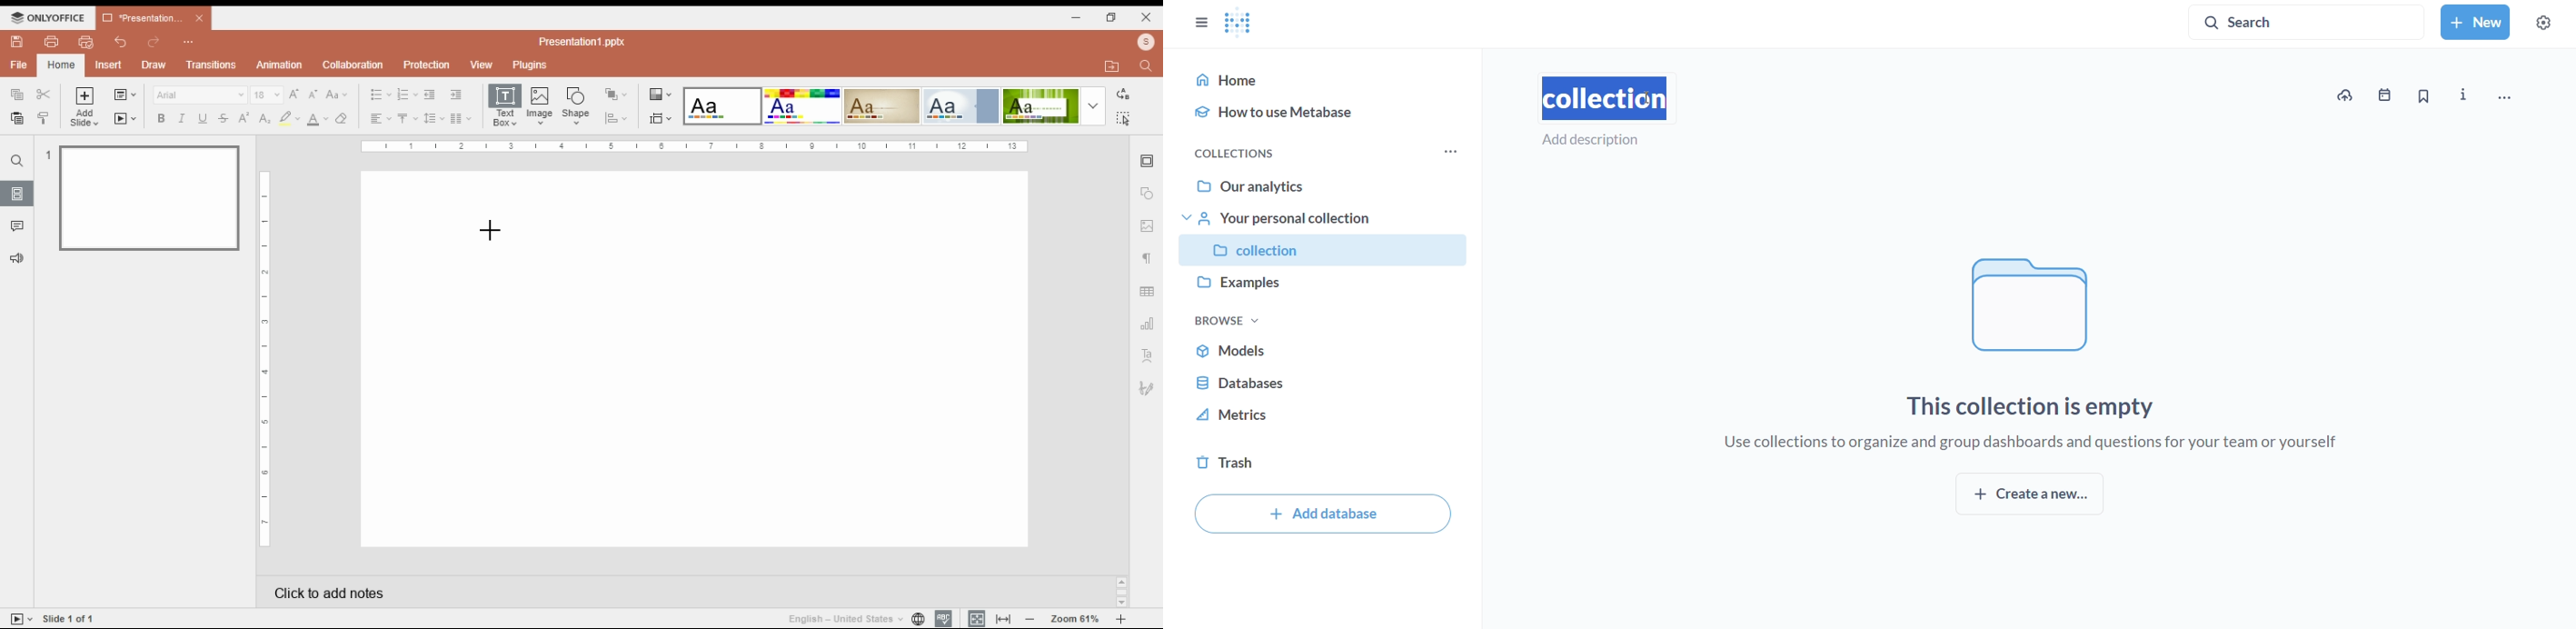 The height and width of the screenshot is (644, 2576). I want to click on increase zoom, so click(1121, 619).